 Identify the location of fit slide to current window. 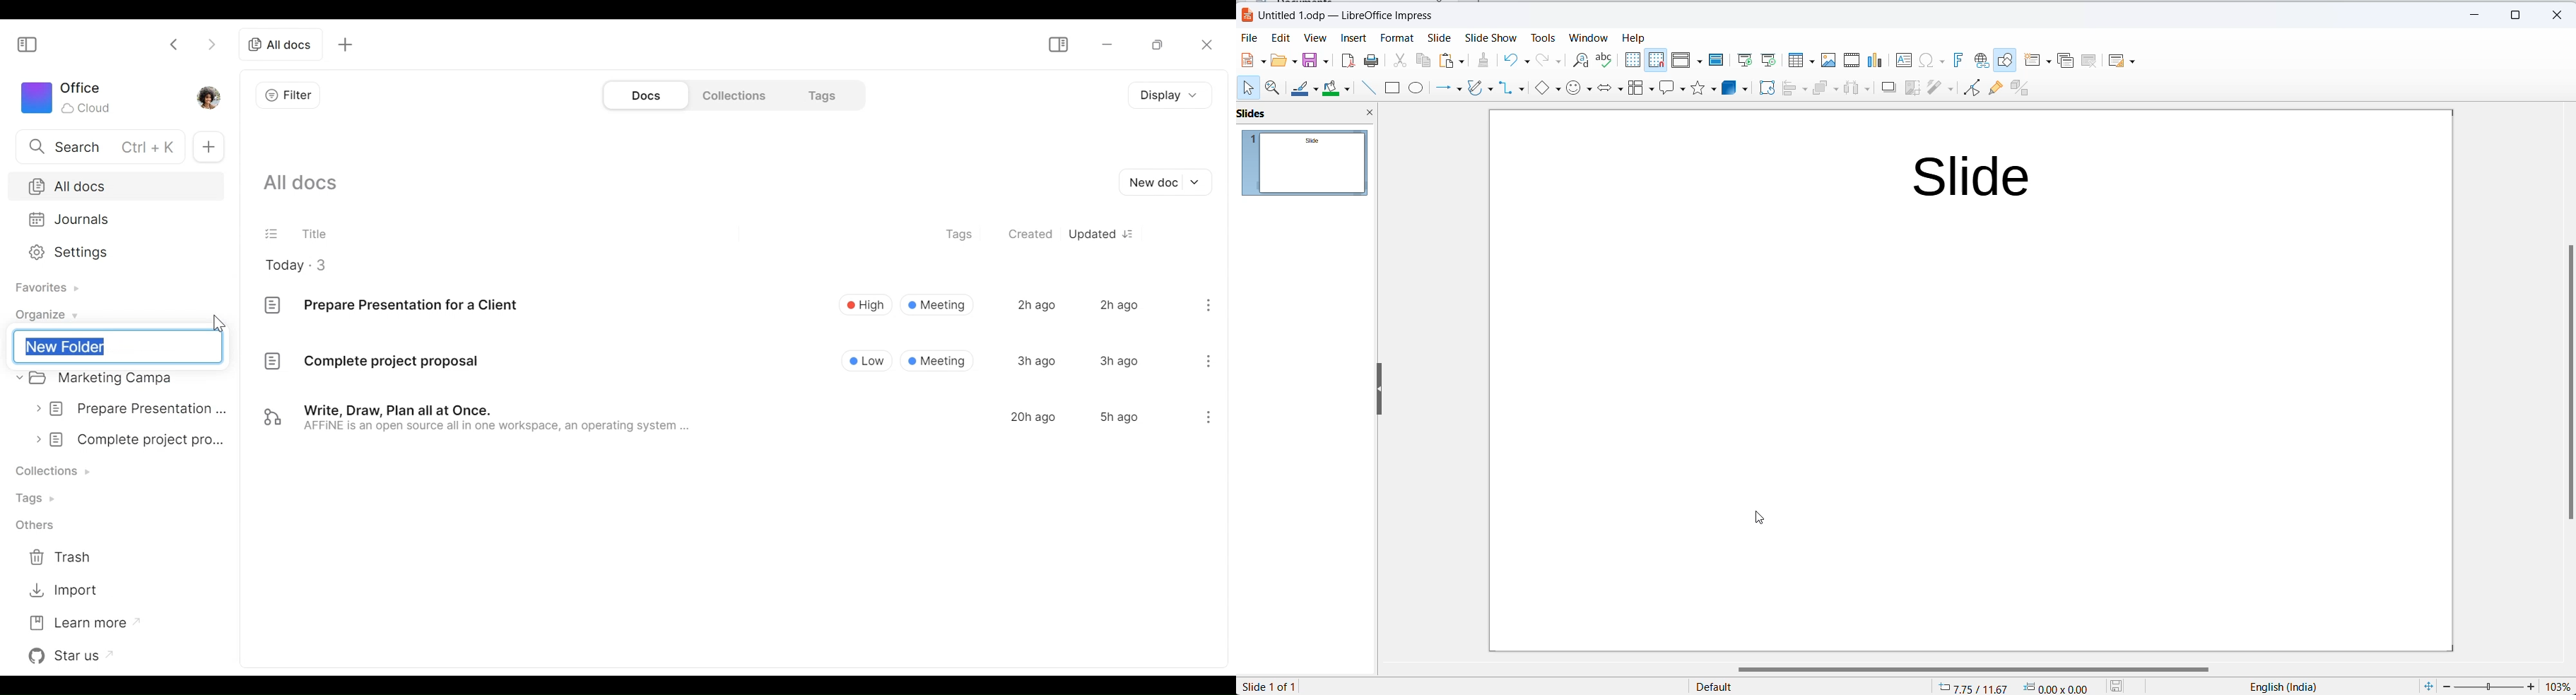
(2425, 686).